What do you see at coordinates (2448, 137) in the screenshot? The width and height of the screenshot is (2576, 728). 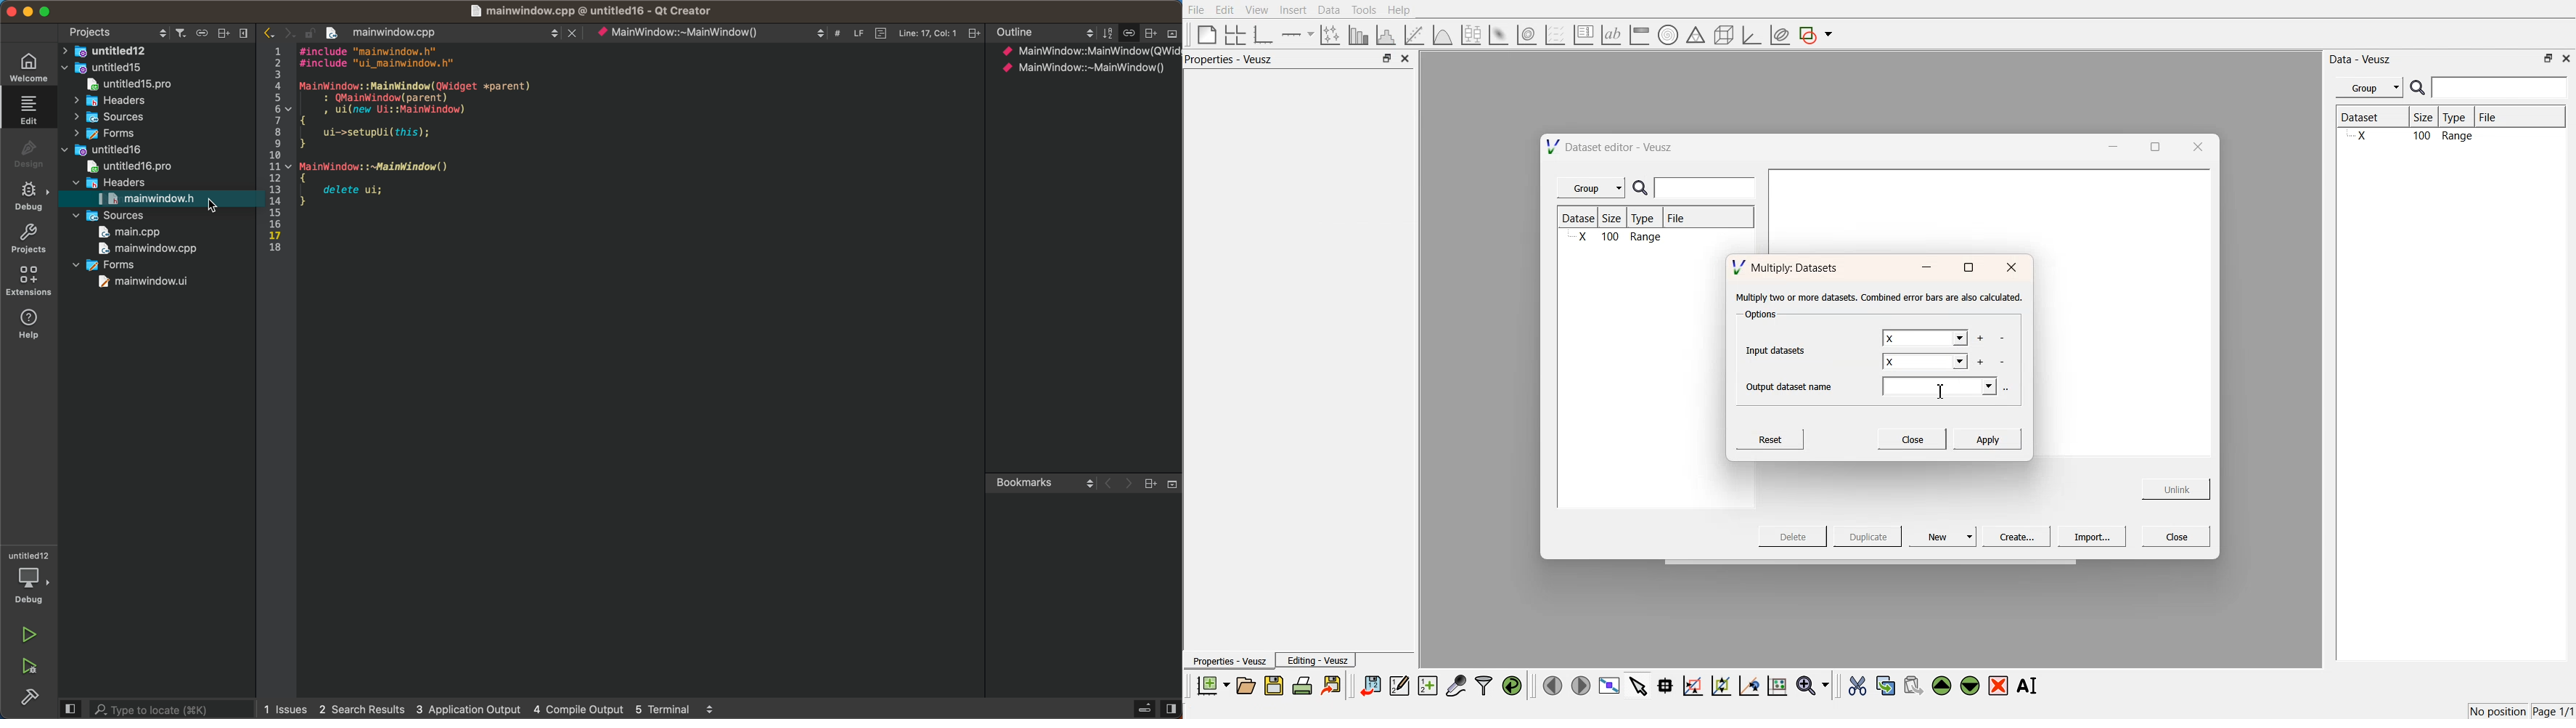 I see `X 100 Range` at bounding box center [2448, 137].